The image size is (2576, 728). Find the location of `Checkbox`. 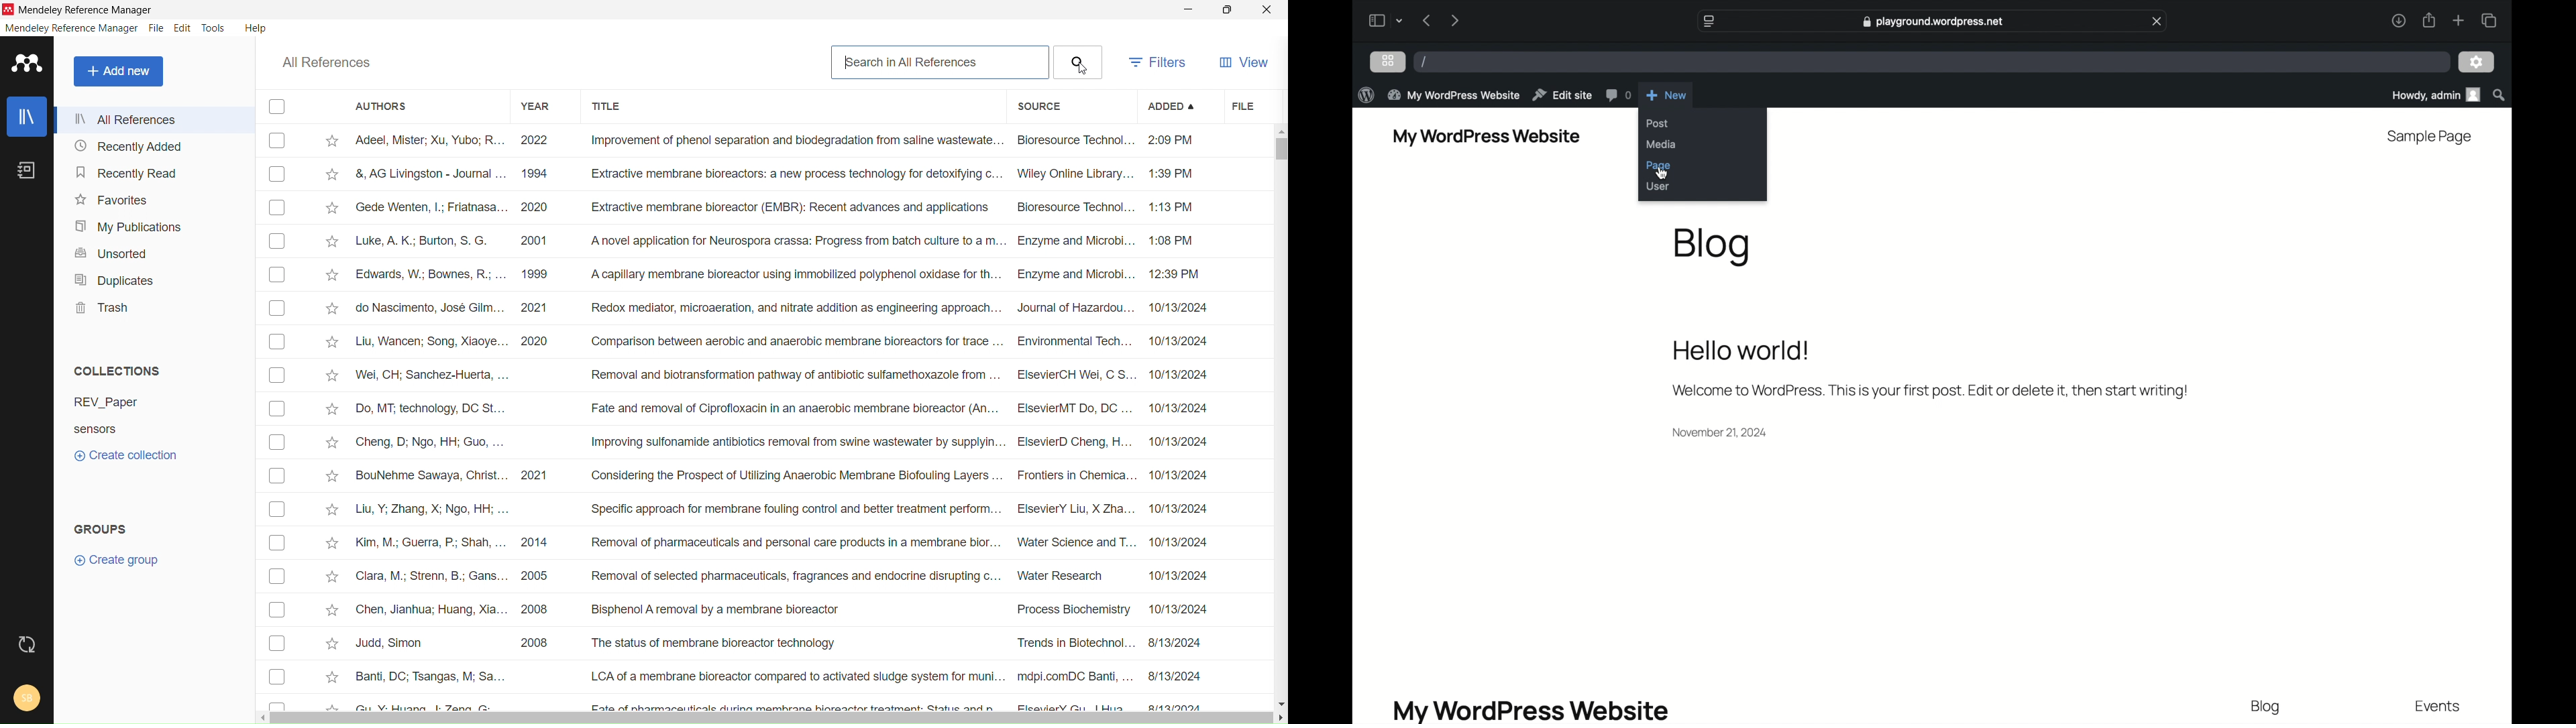

Checkbox is located at coordinates (278, 479).